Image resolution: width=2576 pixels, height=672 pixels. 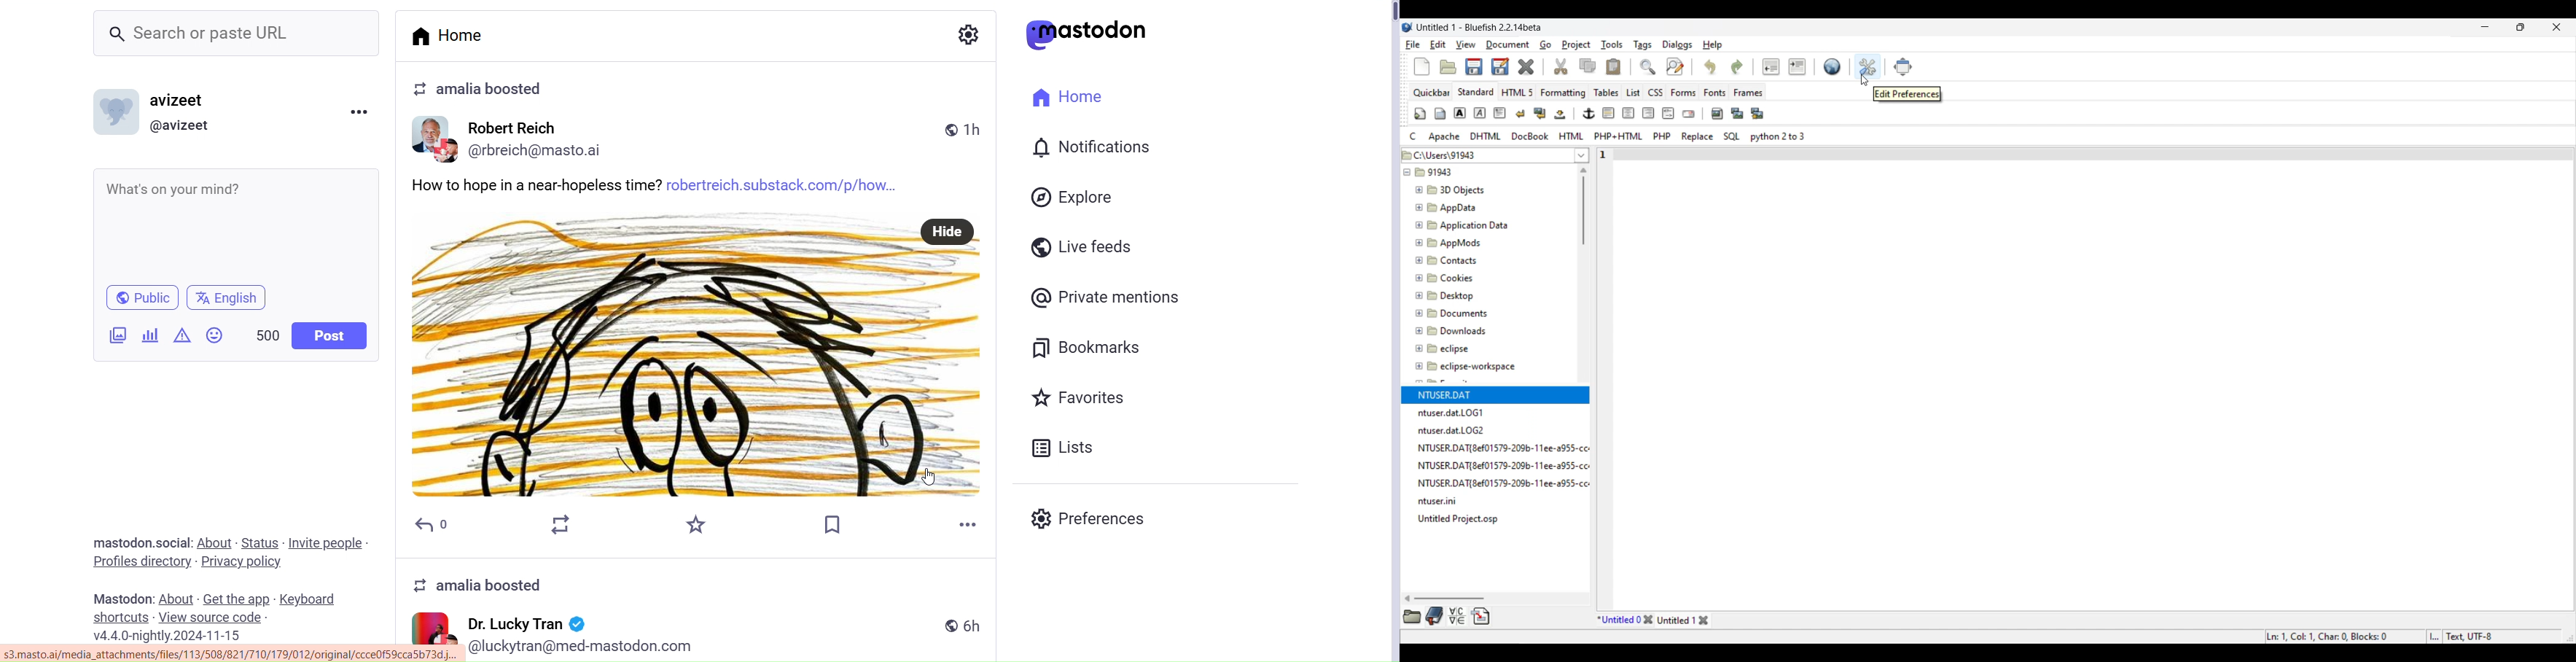 I want to click on Close, so click(x=1648, y=620).